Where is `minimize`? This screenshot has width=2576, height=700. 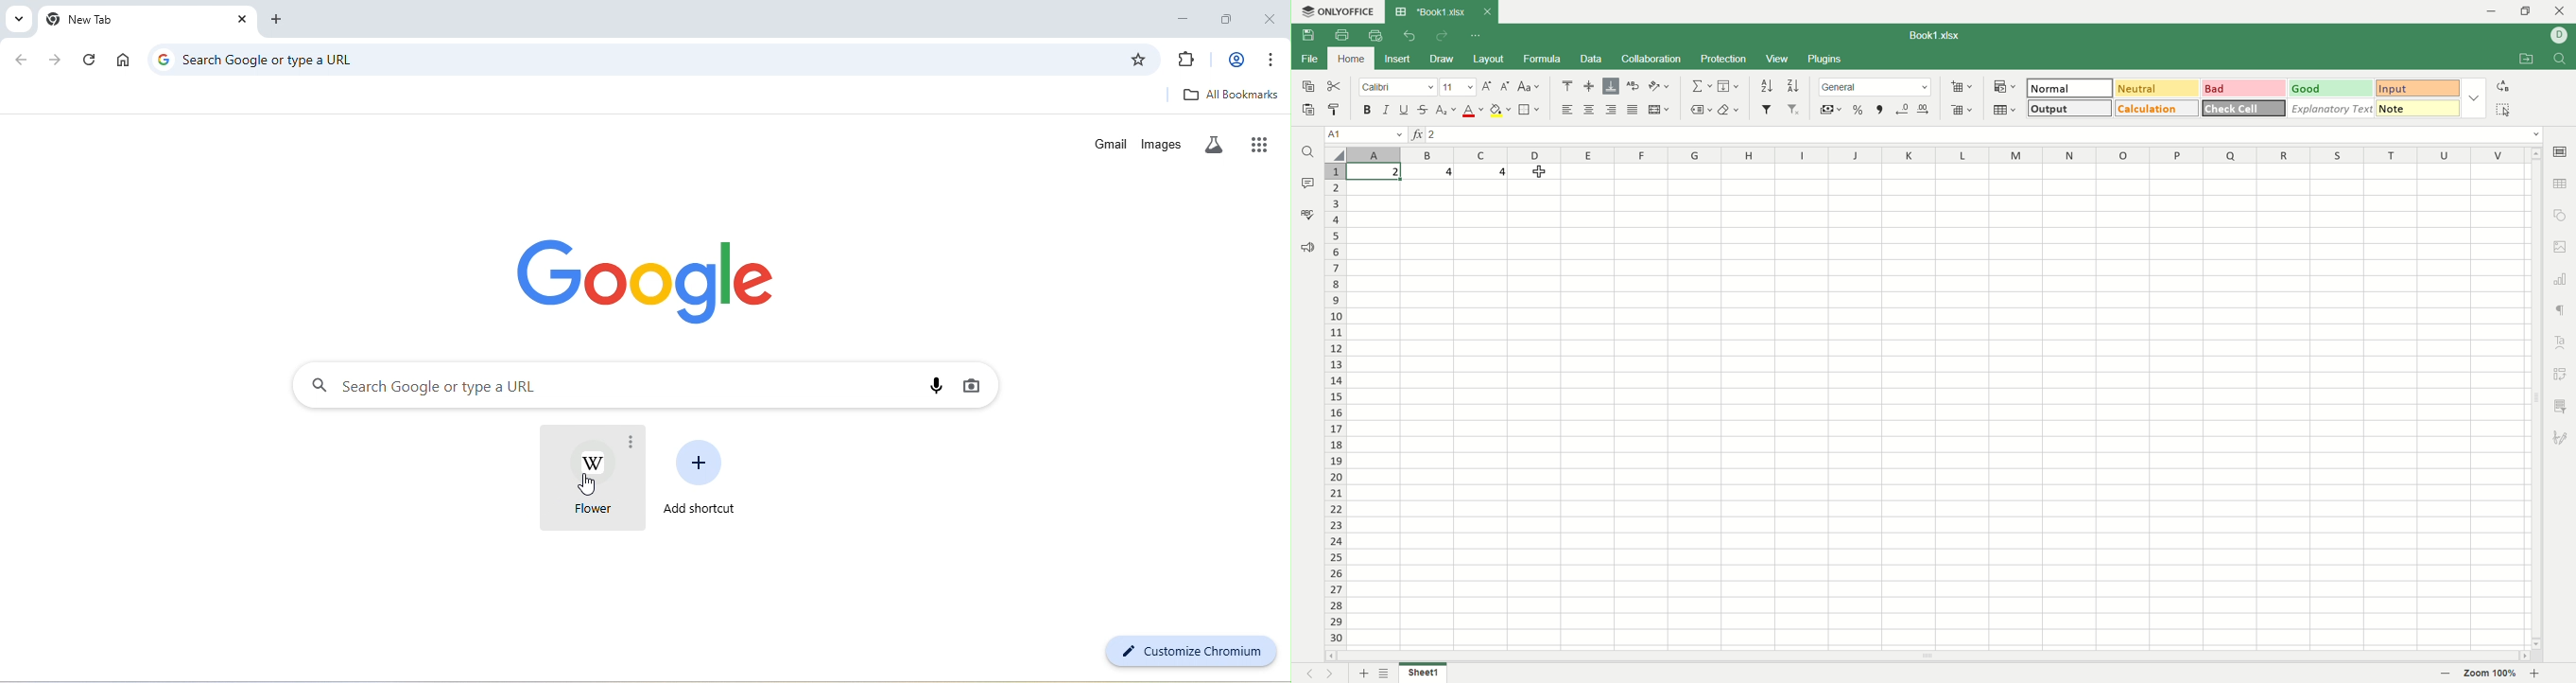 minimize is located at coordinates (1184, 16).